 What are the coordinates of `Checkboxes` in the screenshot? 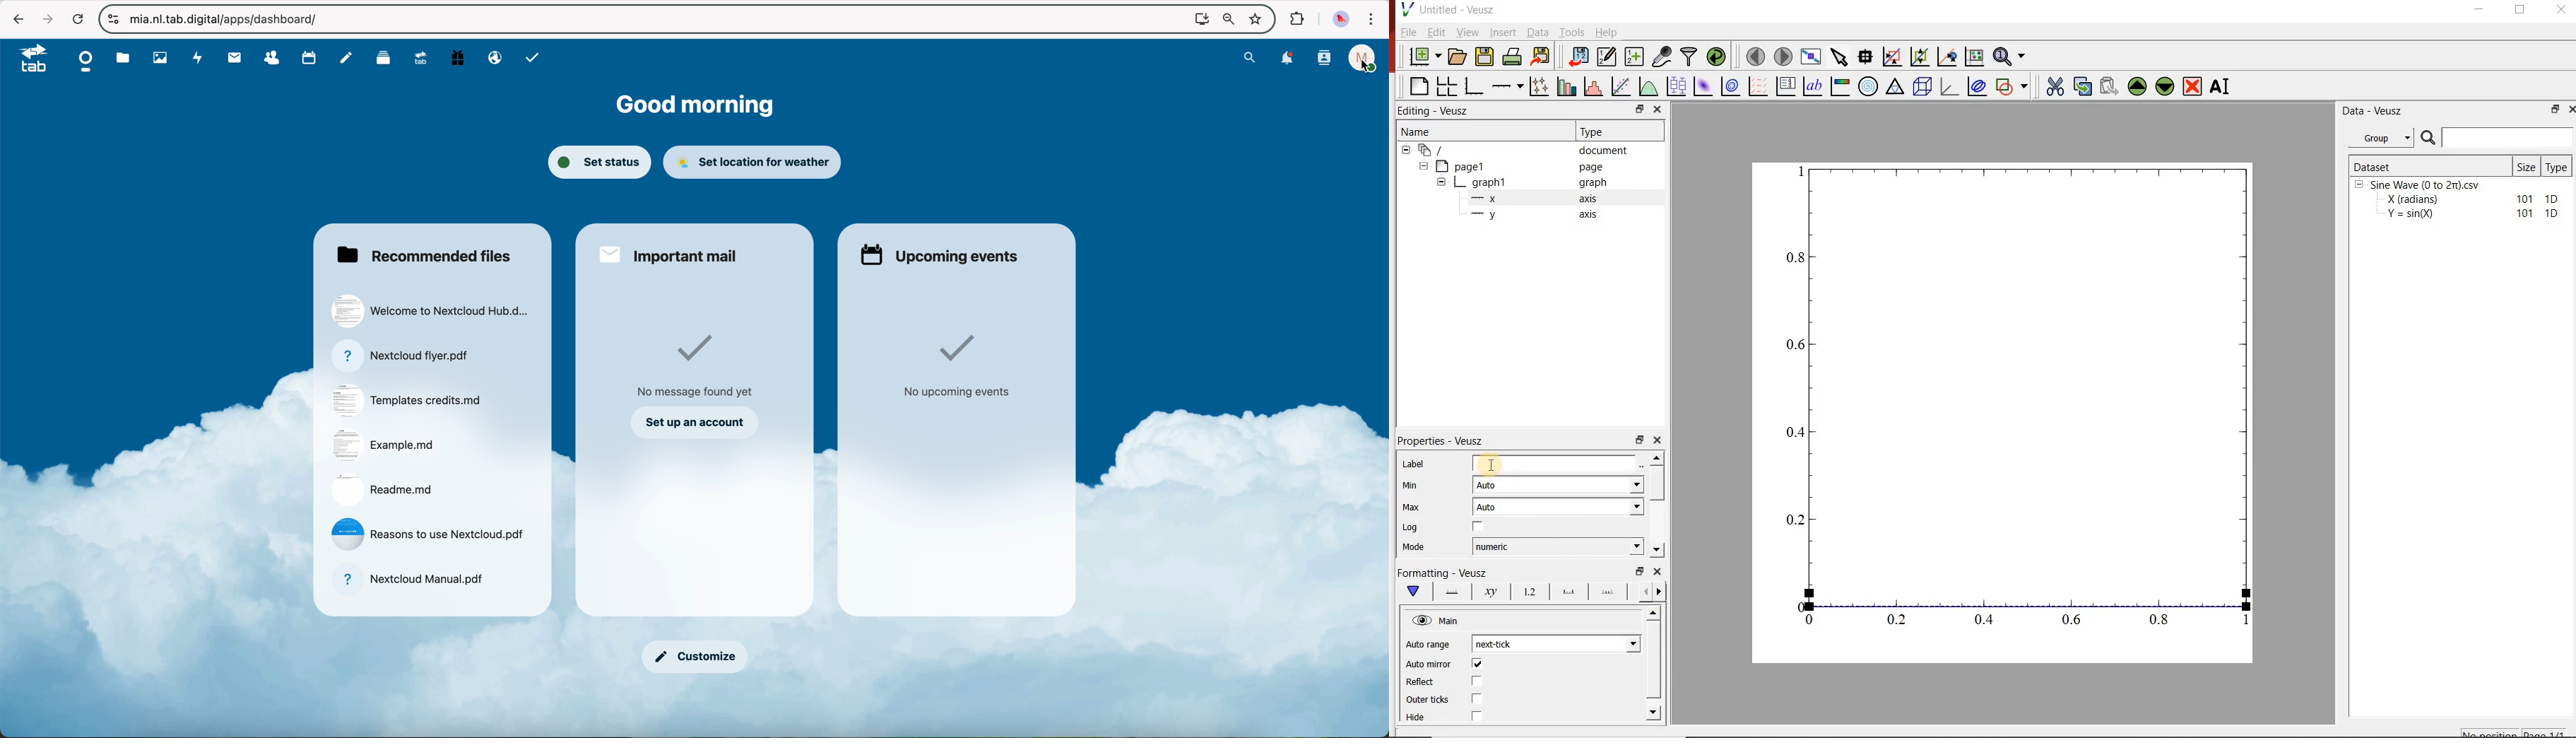 It's located at (1478, 691).